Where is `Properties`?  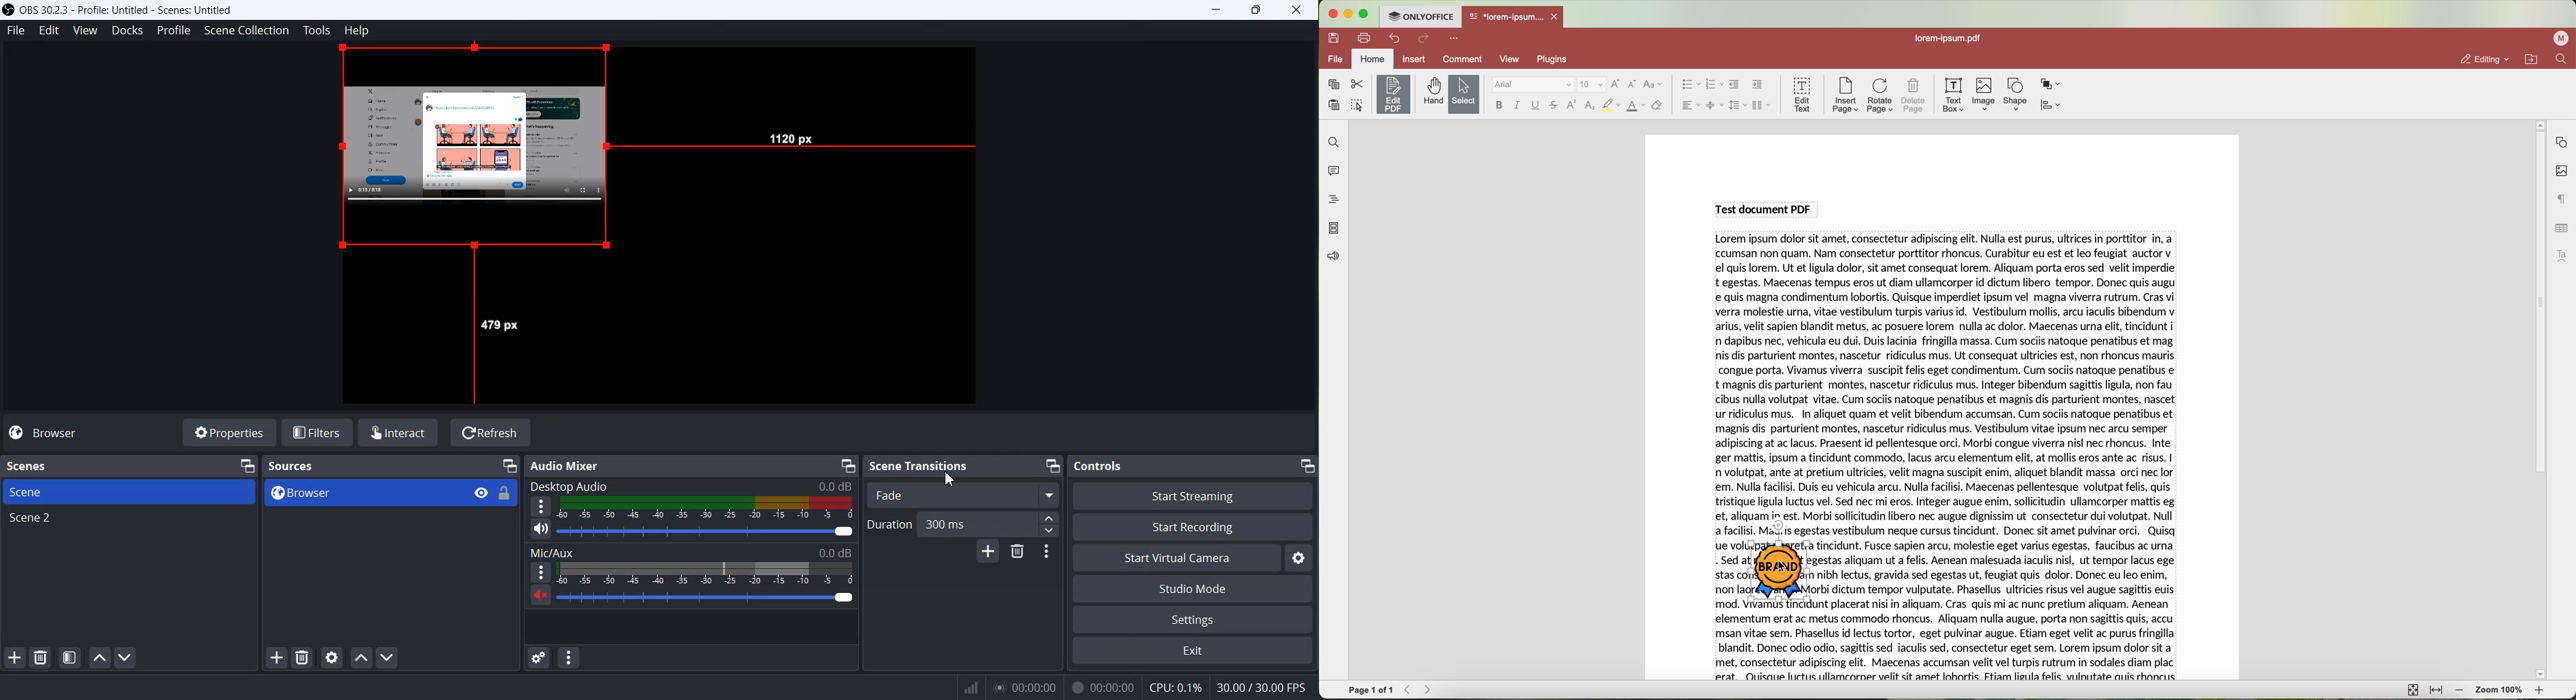 Properties is located at coordinates (229, 433).